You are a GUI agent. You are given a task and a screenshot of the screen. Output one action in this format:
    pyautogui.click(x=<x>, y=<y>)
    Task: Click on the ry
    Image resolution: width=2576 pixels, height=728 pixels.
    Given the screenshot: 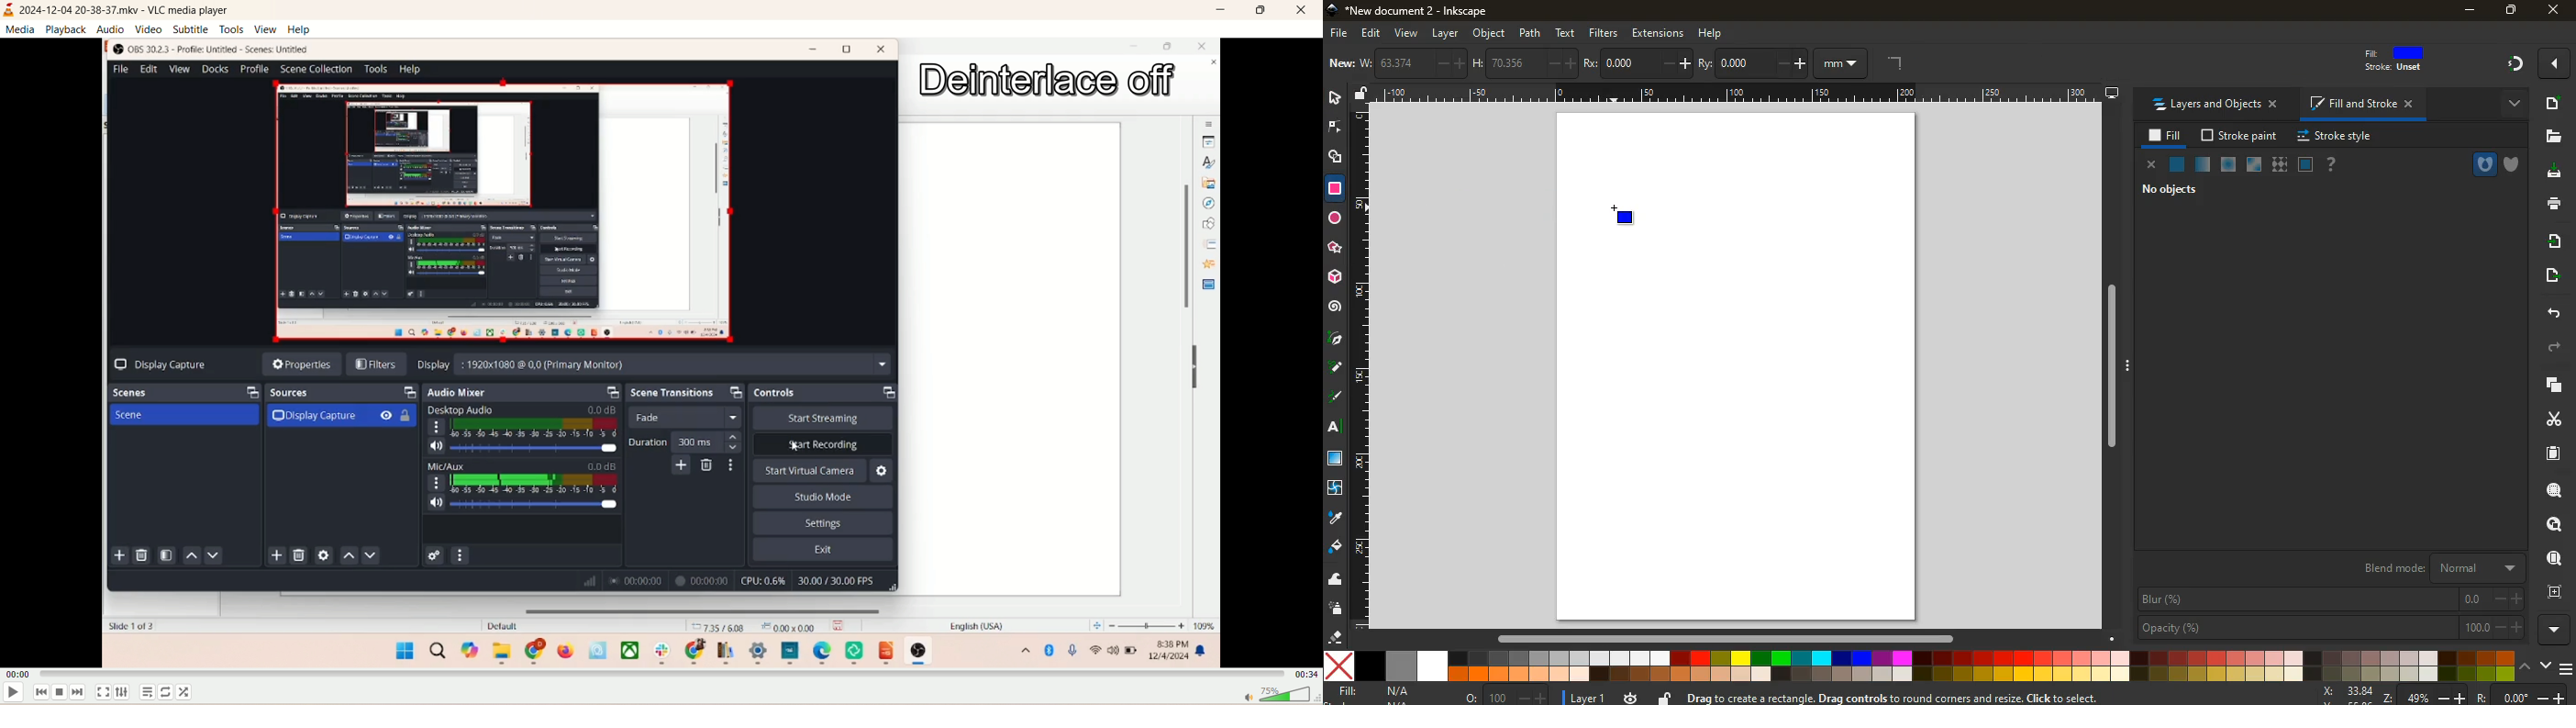 What is the action you would take?
    pyautogui.click(x=1753, y=63)
    